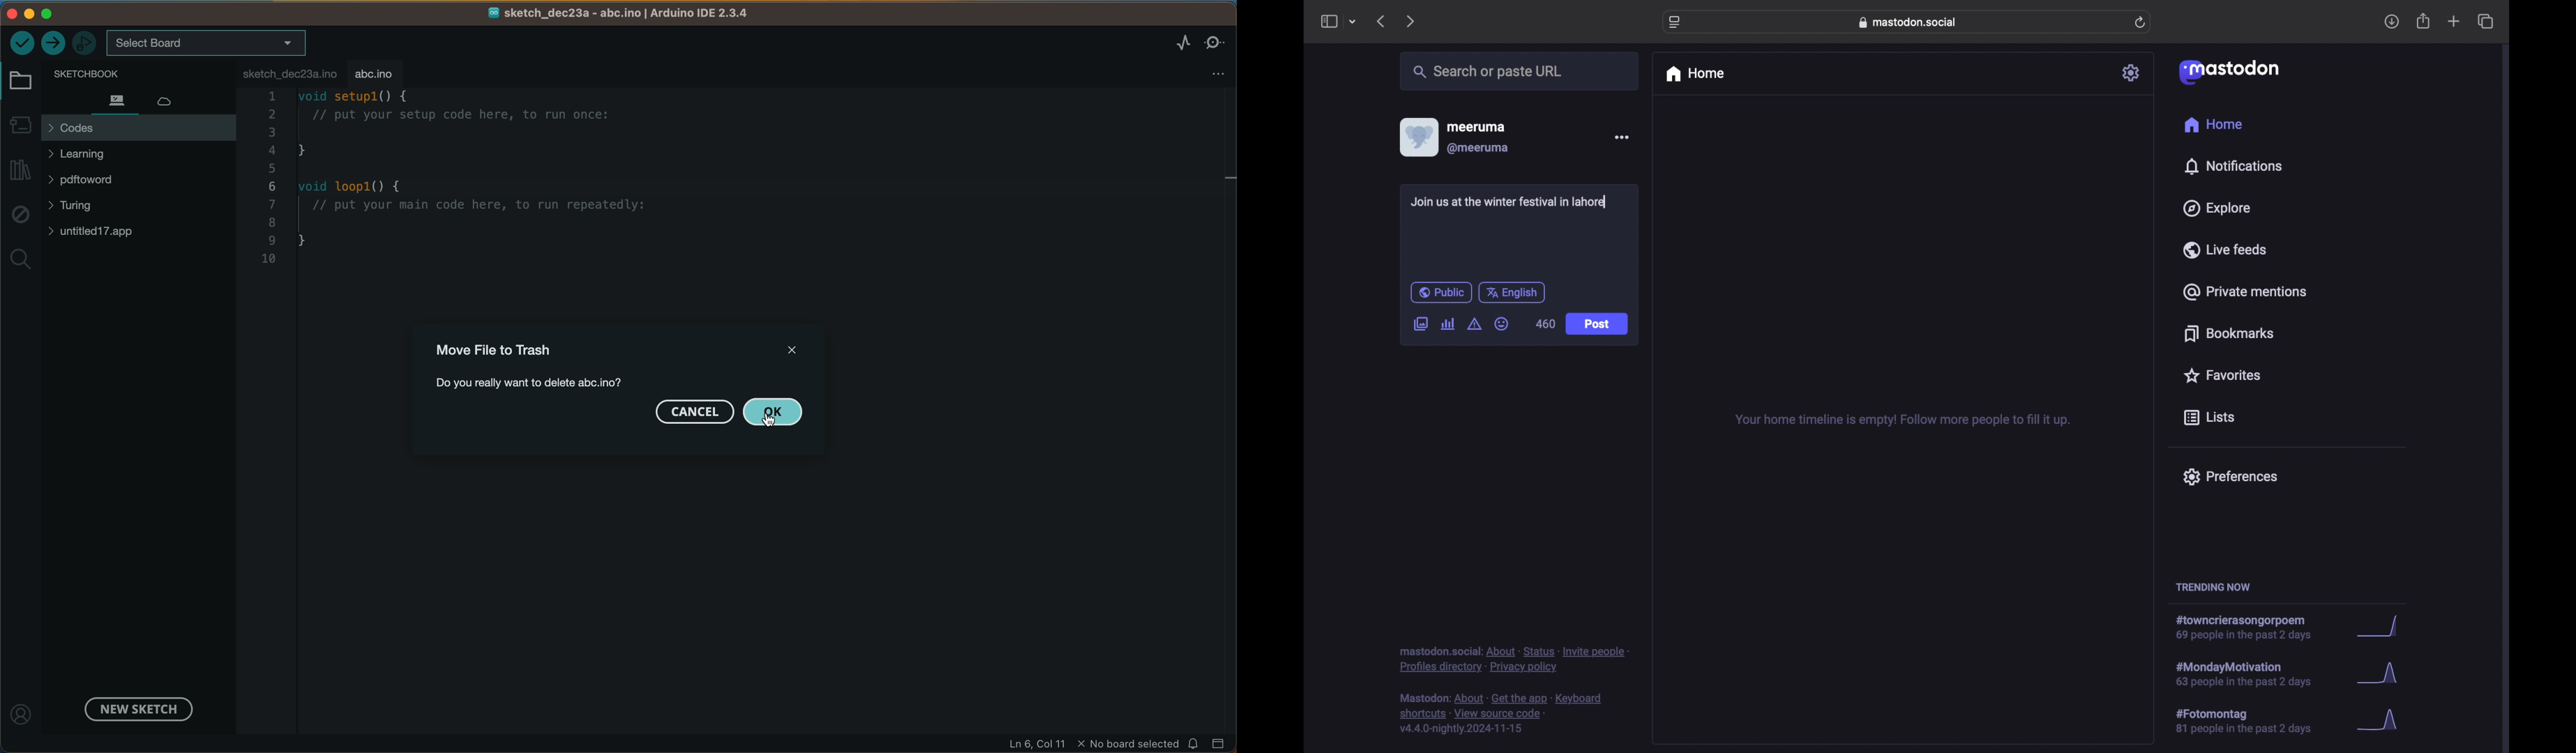 This screenshot has height=756, width=2576. I want to click on previous, so click(1380, 21).